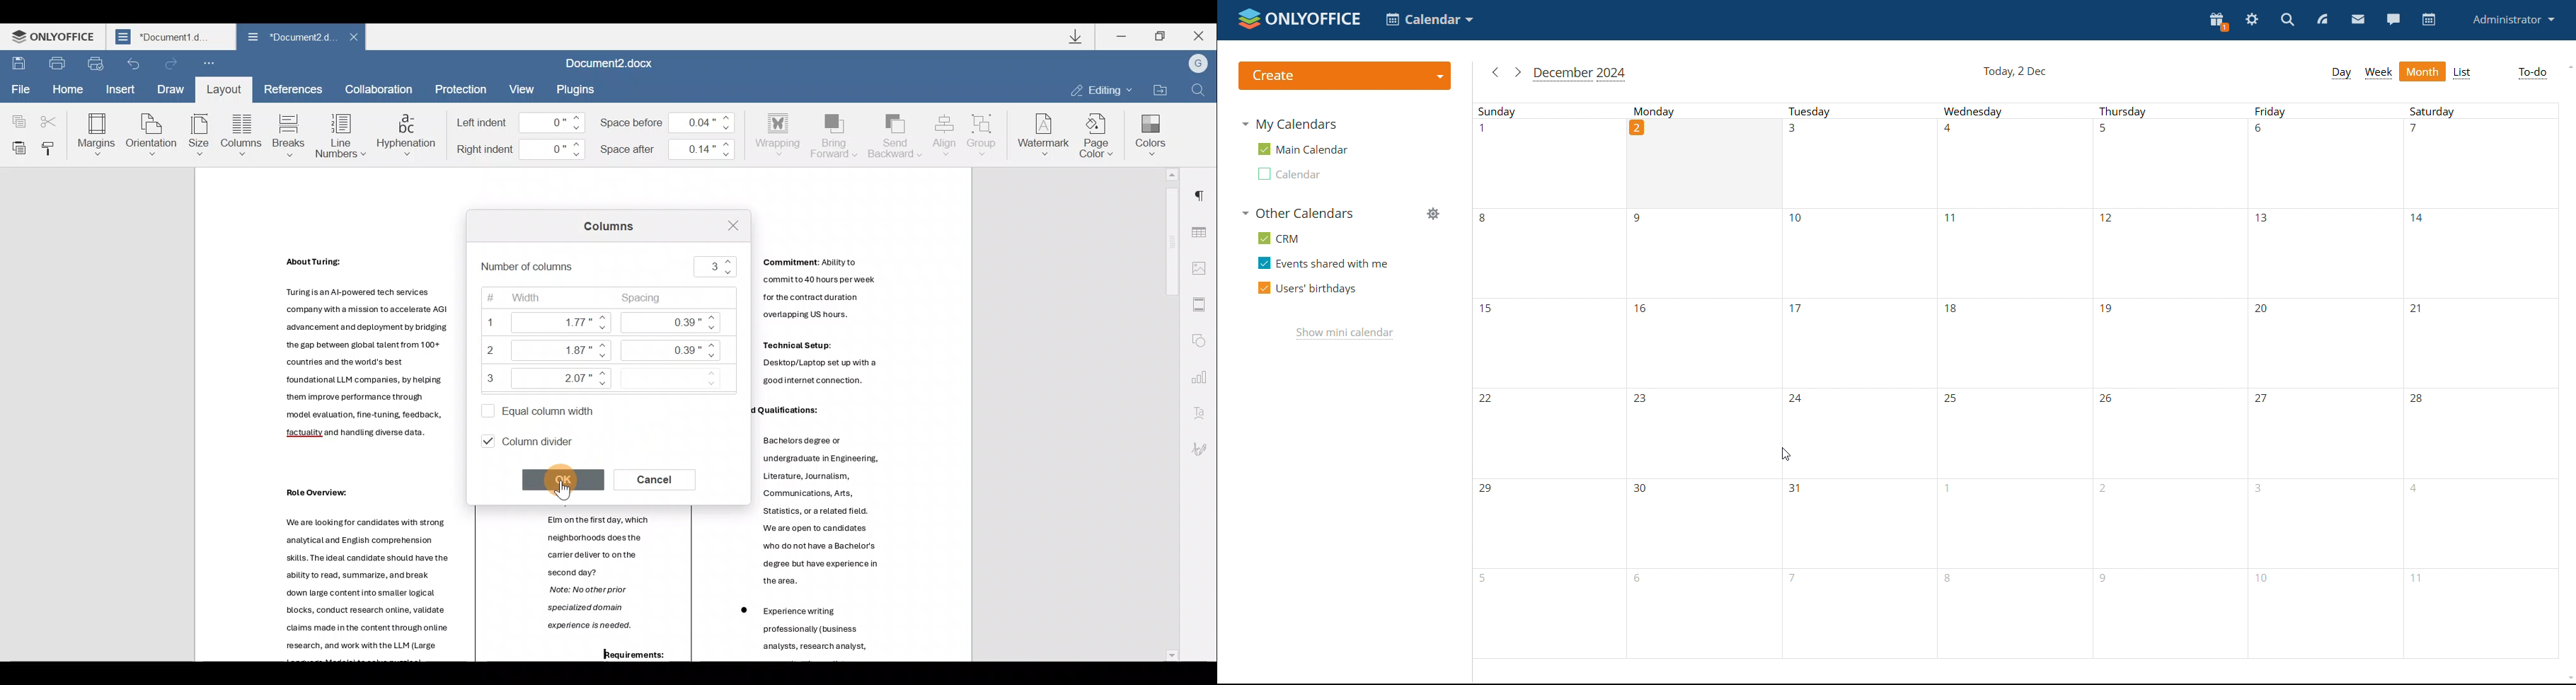 Image resolution: width=2576 pixels, height=700 pixels. Describe the element at coordinates (16, 147) in the screenshot. I see `Paste` at that location.